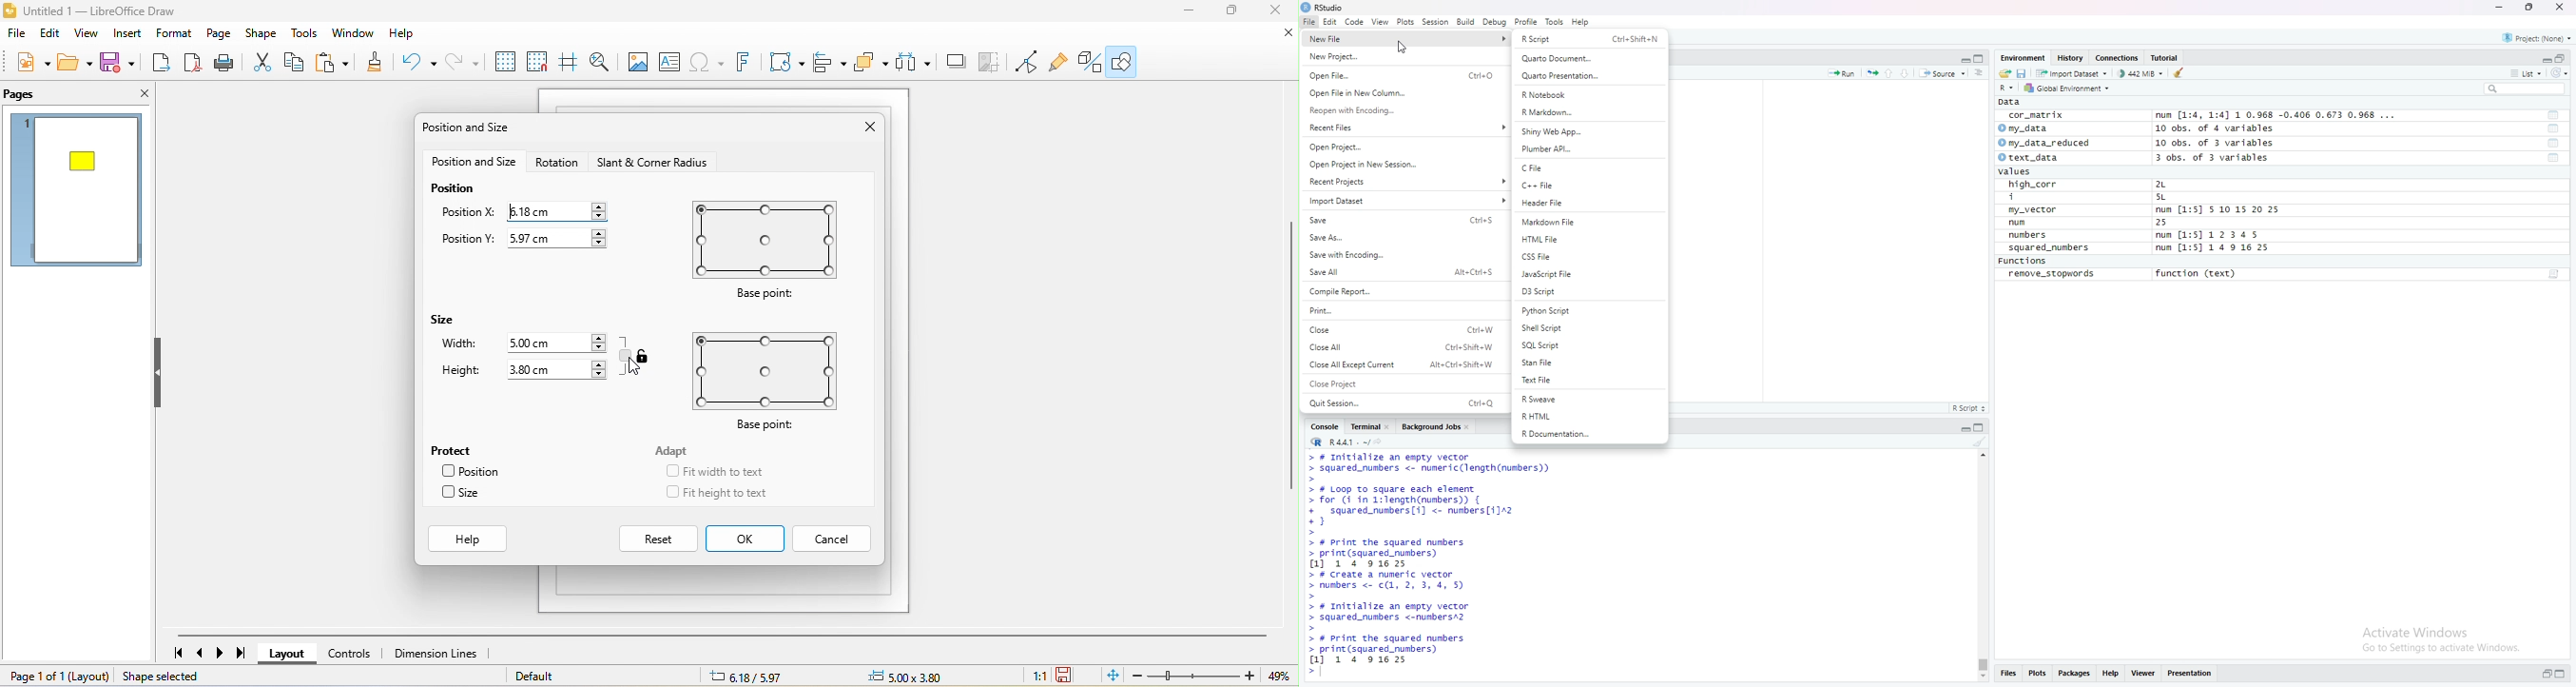  What do you see at coordinates (1401, 236) in the screenshot?
I see `Save As...` at bounding box center [1401, 236].